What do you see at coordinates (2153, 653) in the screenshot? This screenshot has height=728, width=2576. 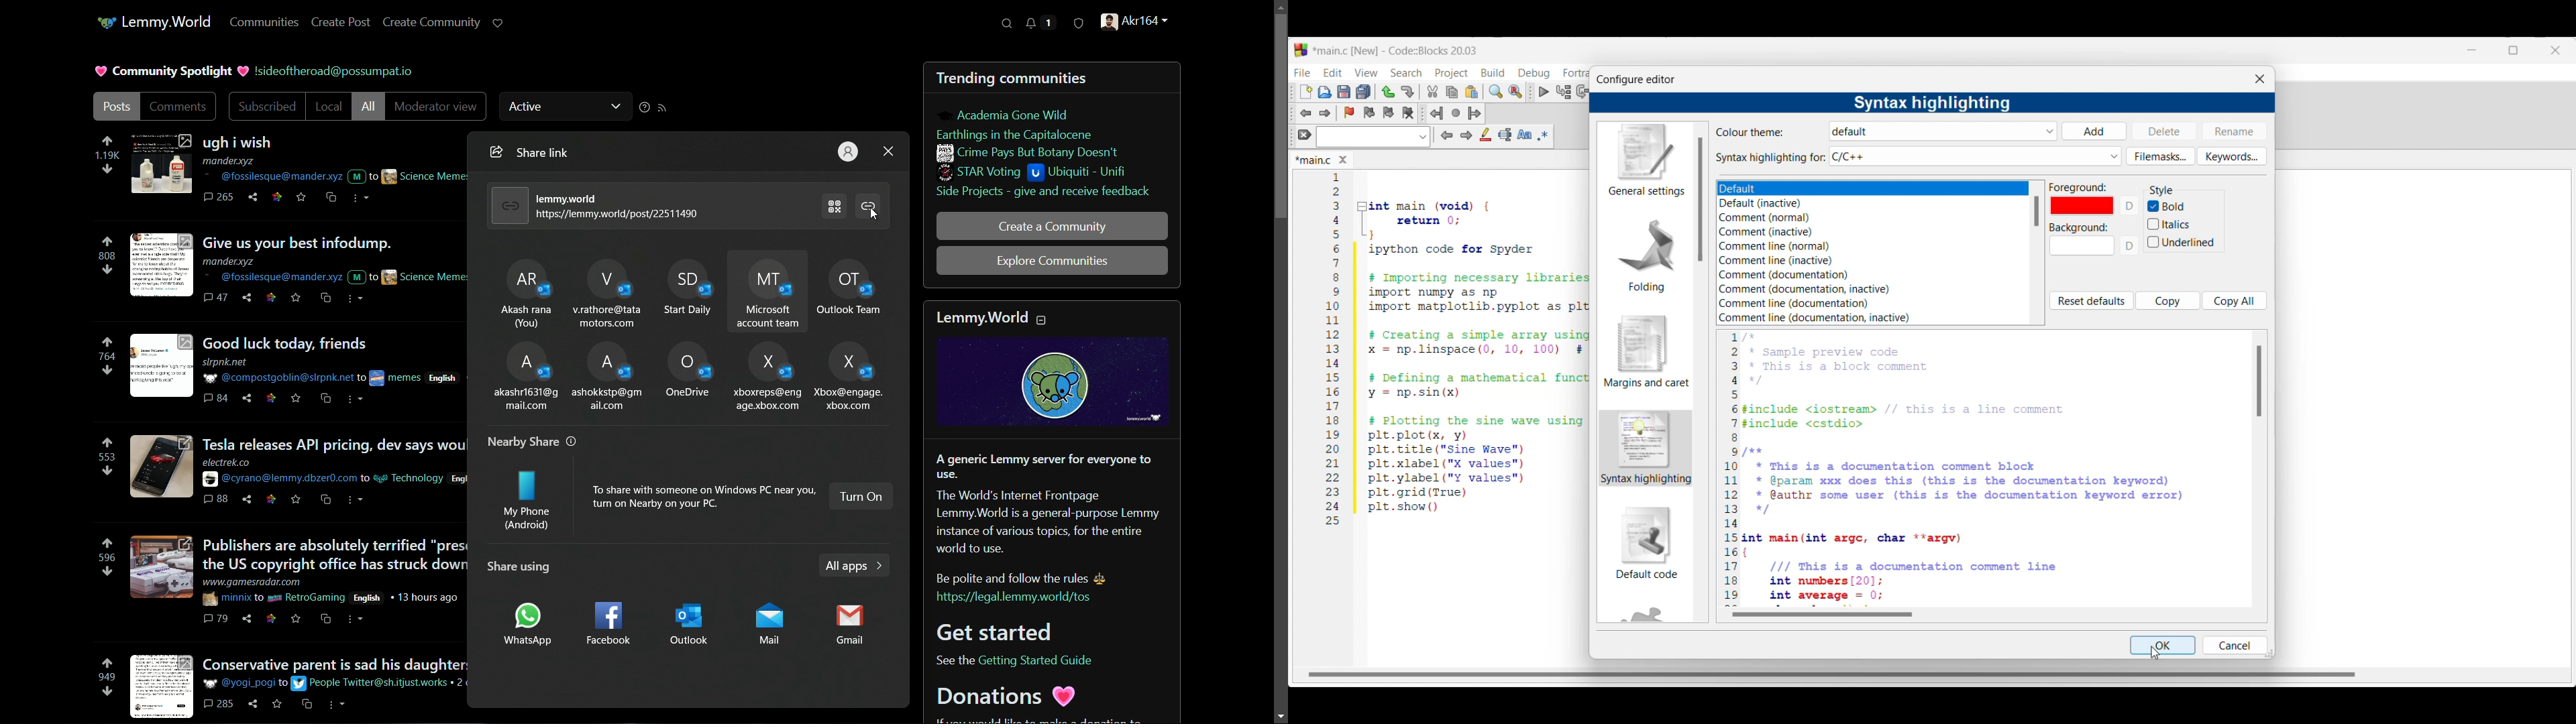 I see `Cursor clicking on Bold toggle` at bounding box center [2153, 653].